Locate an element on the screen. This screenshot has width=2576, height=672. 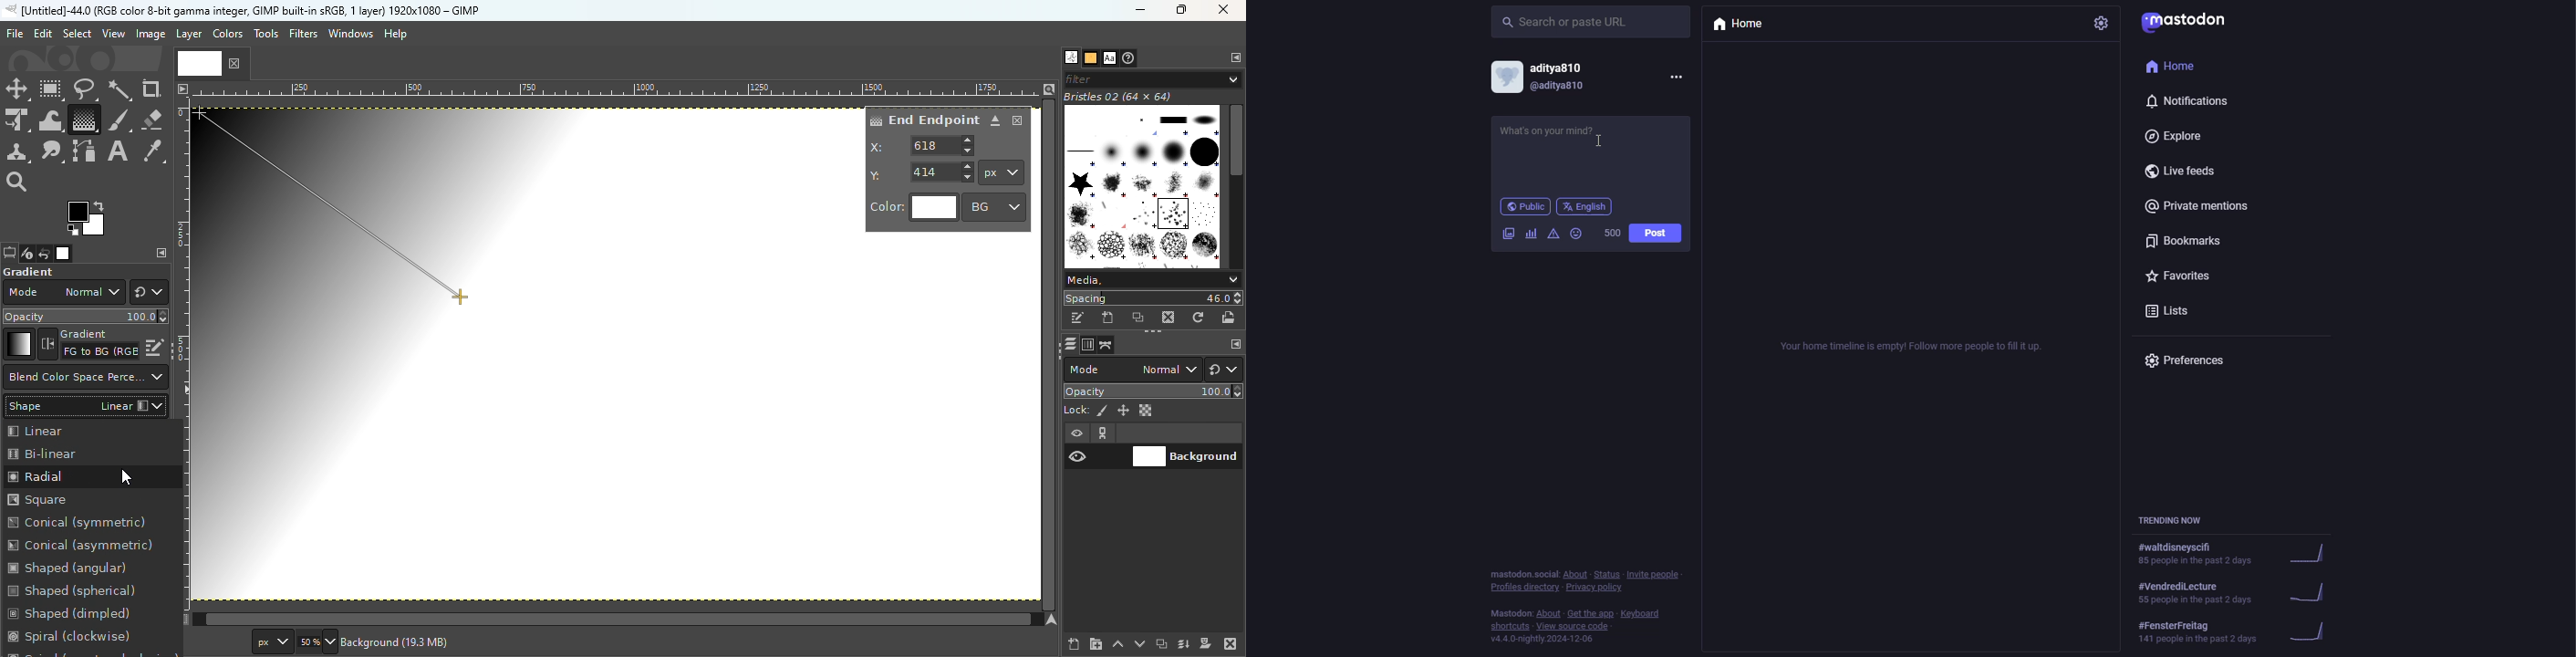
open the fonts tab is located at coordinates (1109, 58).